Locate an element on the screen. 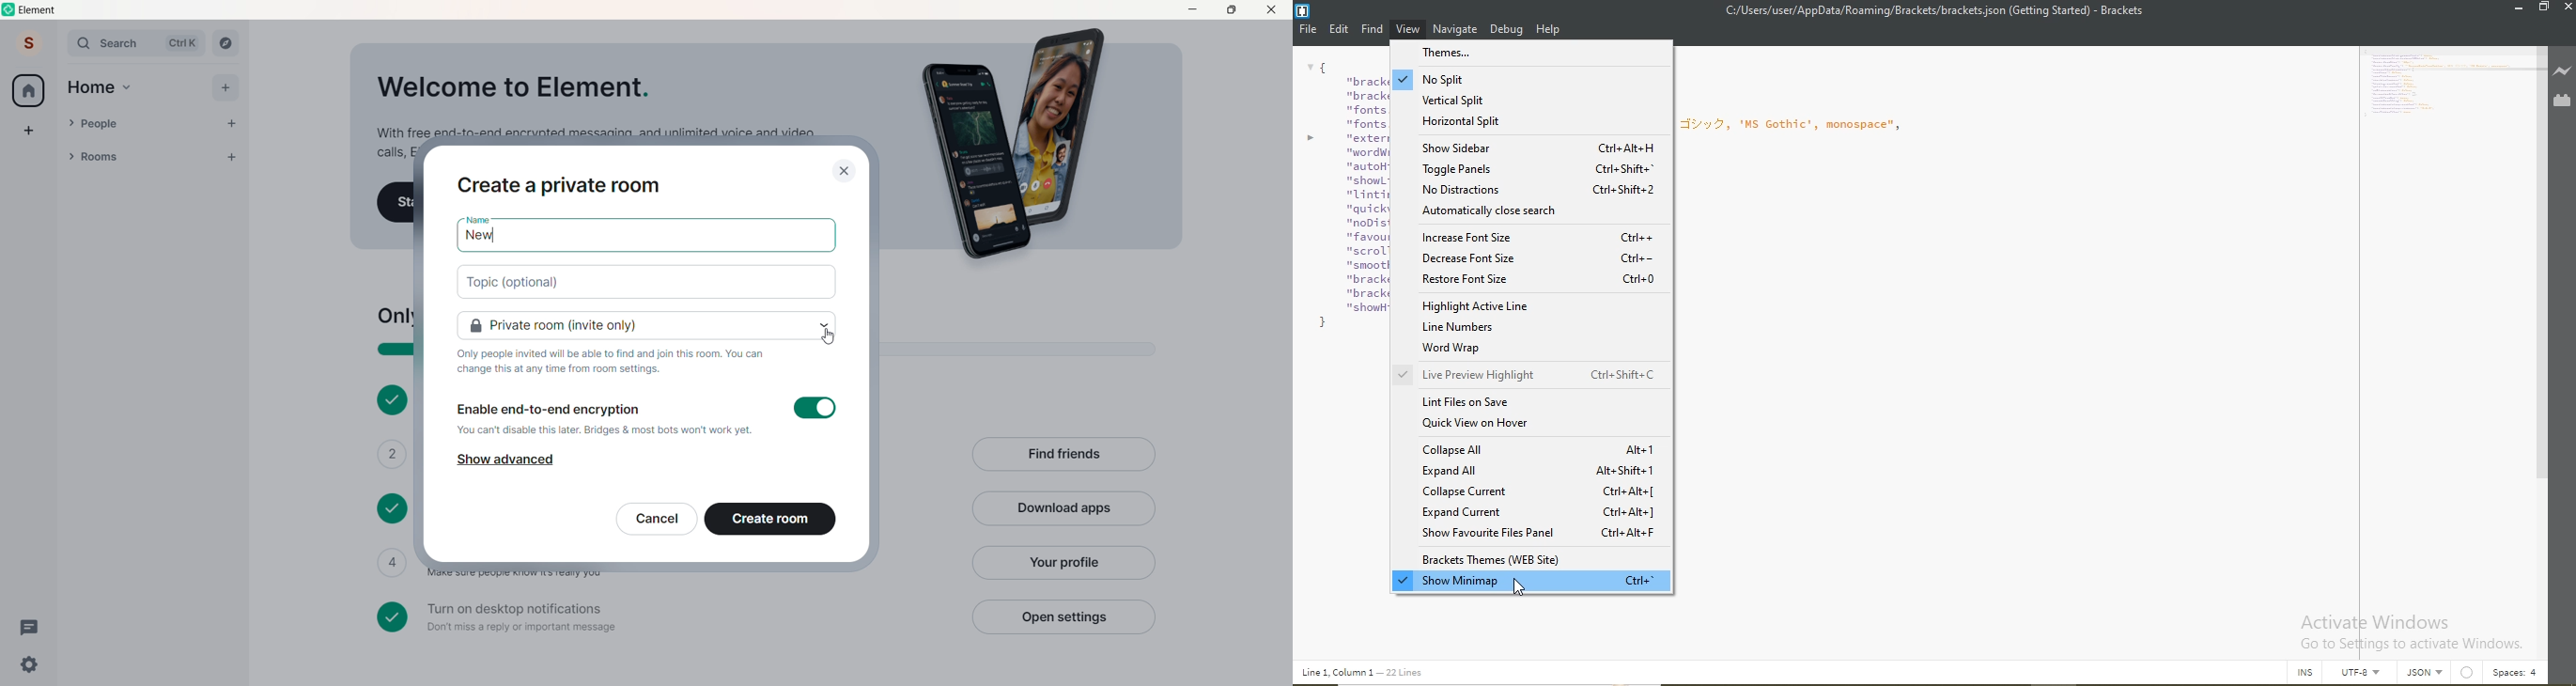 Image resolution: width=2576 pixels, height=700 pixels. named added: "new" is located at coordinates (646, 239).